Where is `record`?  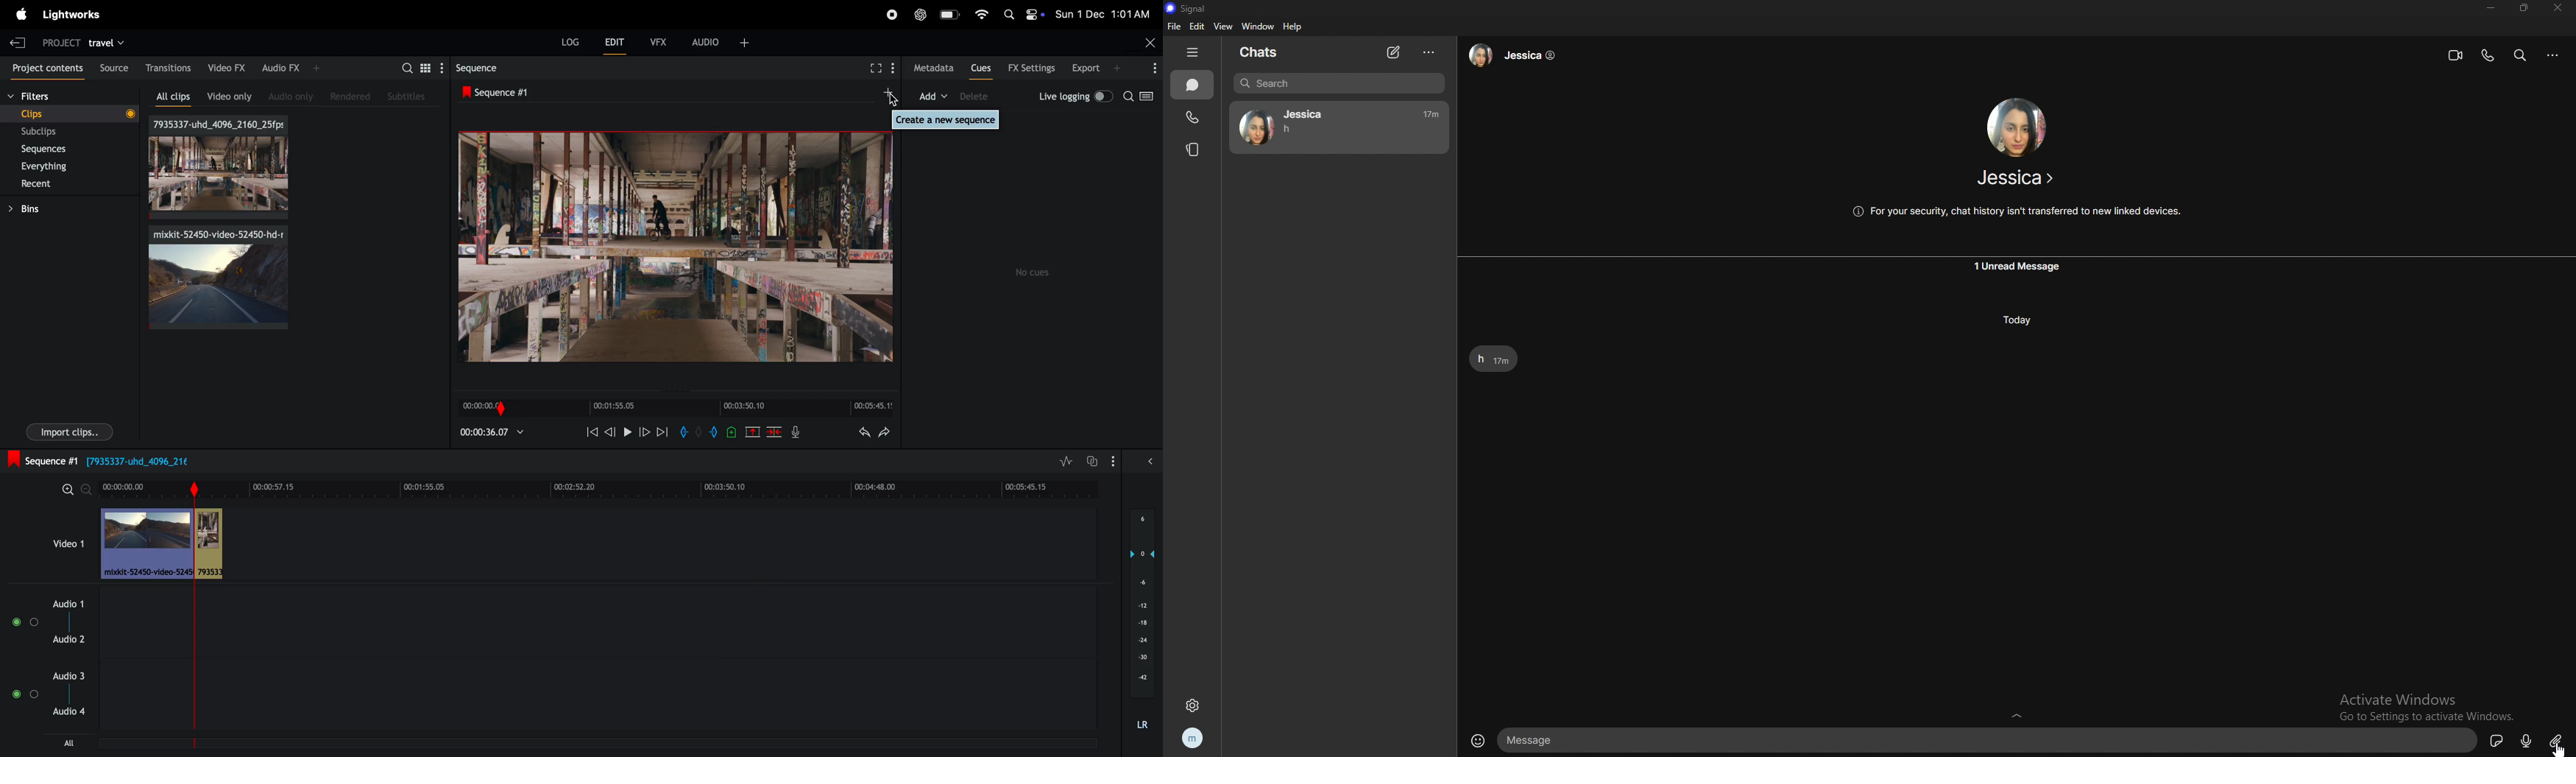
record is located at coordinates (890, 15).